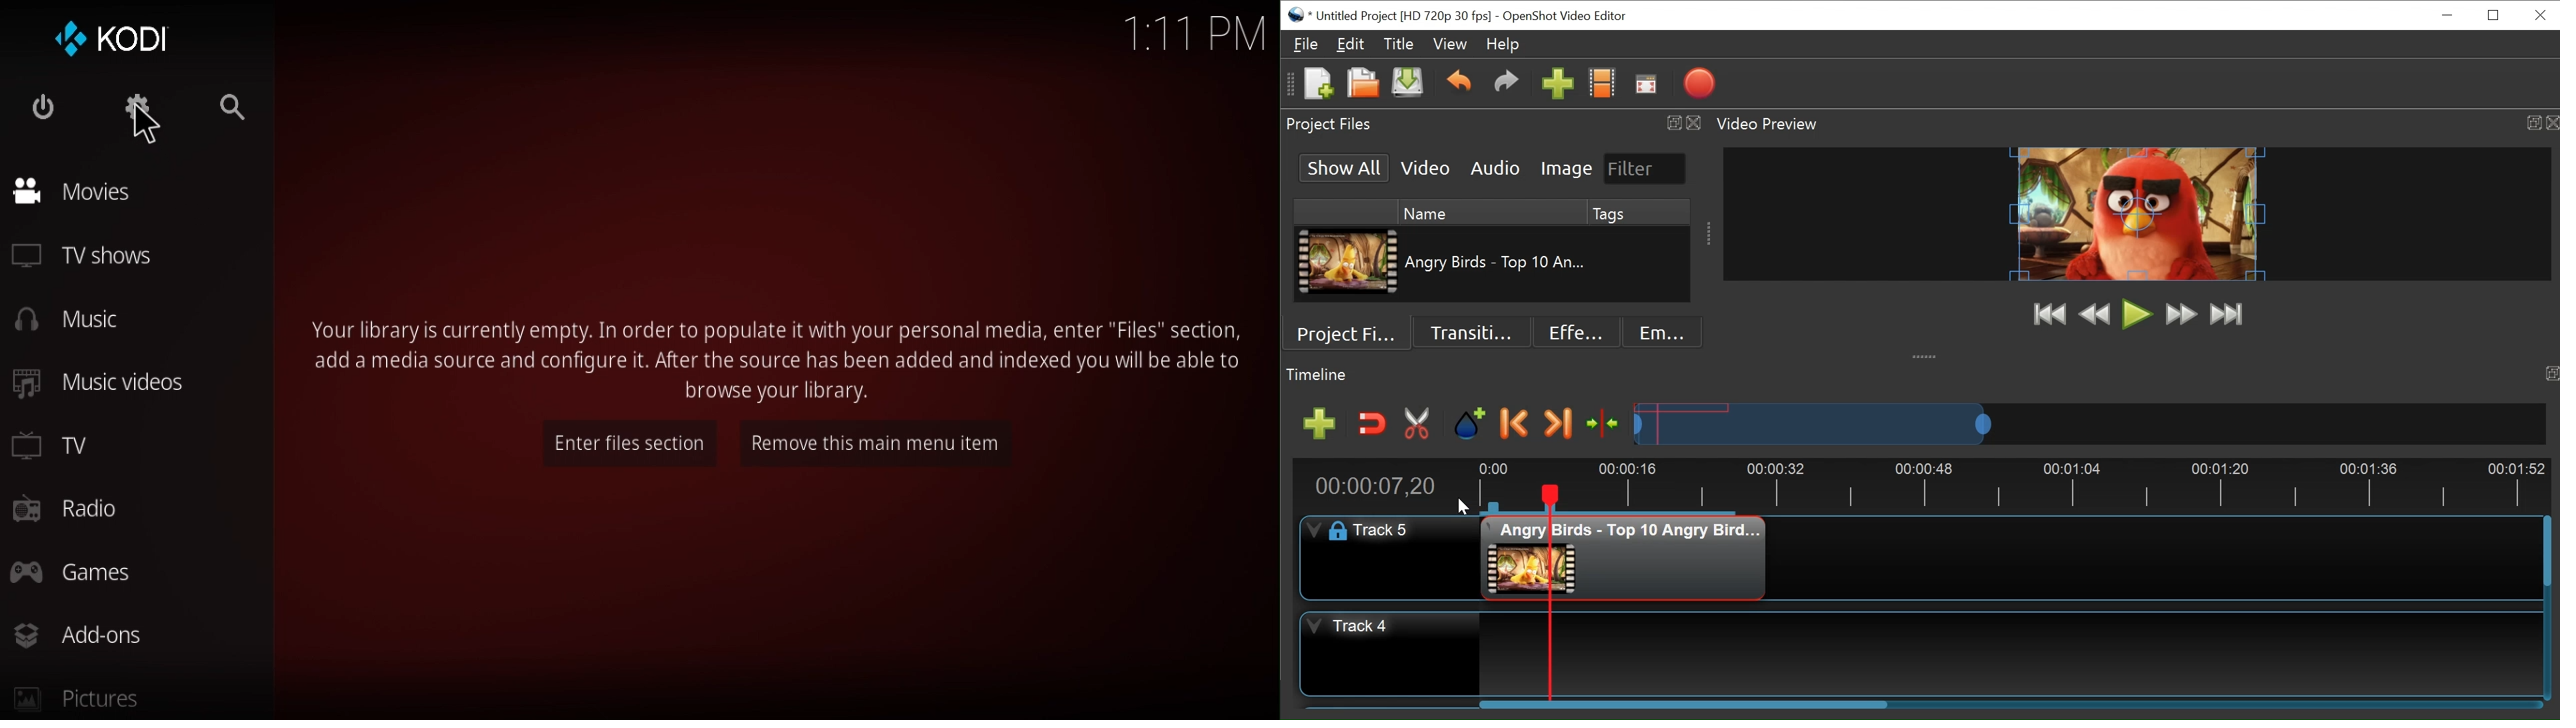 The image size is (2576, 728). I want to click on New File, so click(1315, 85).